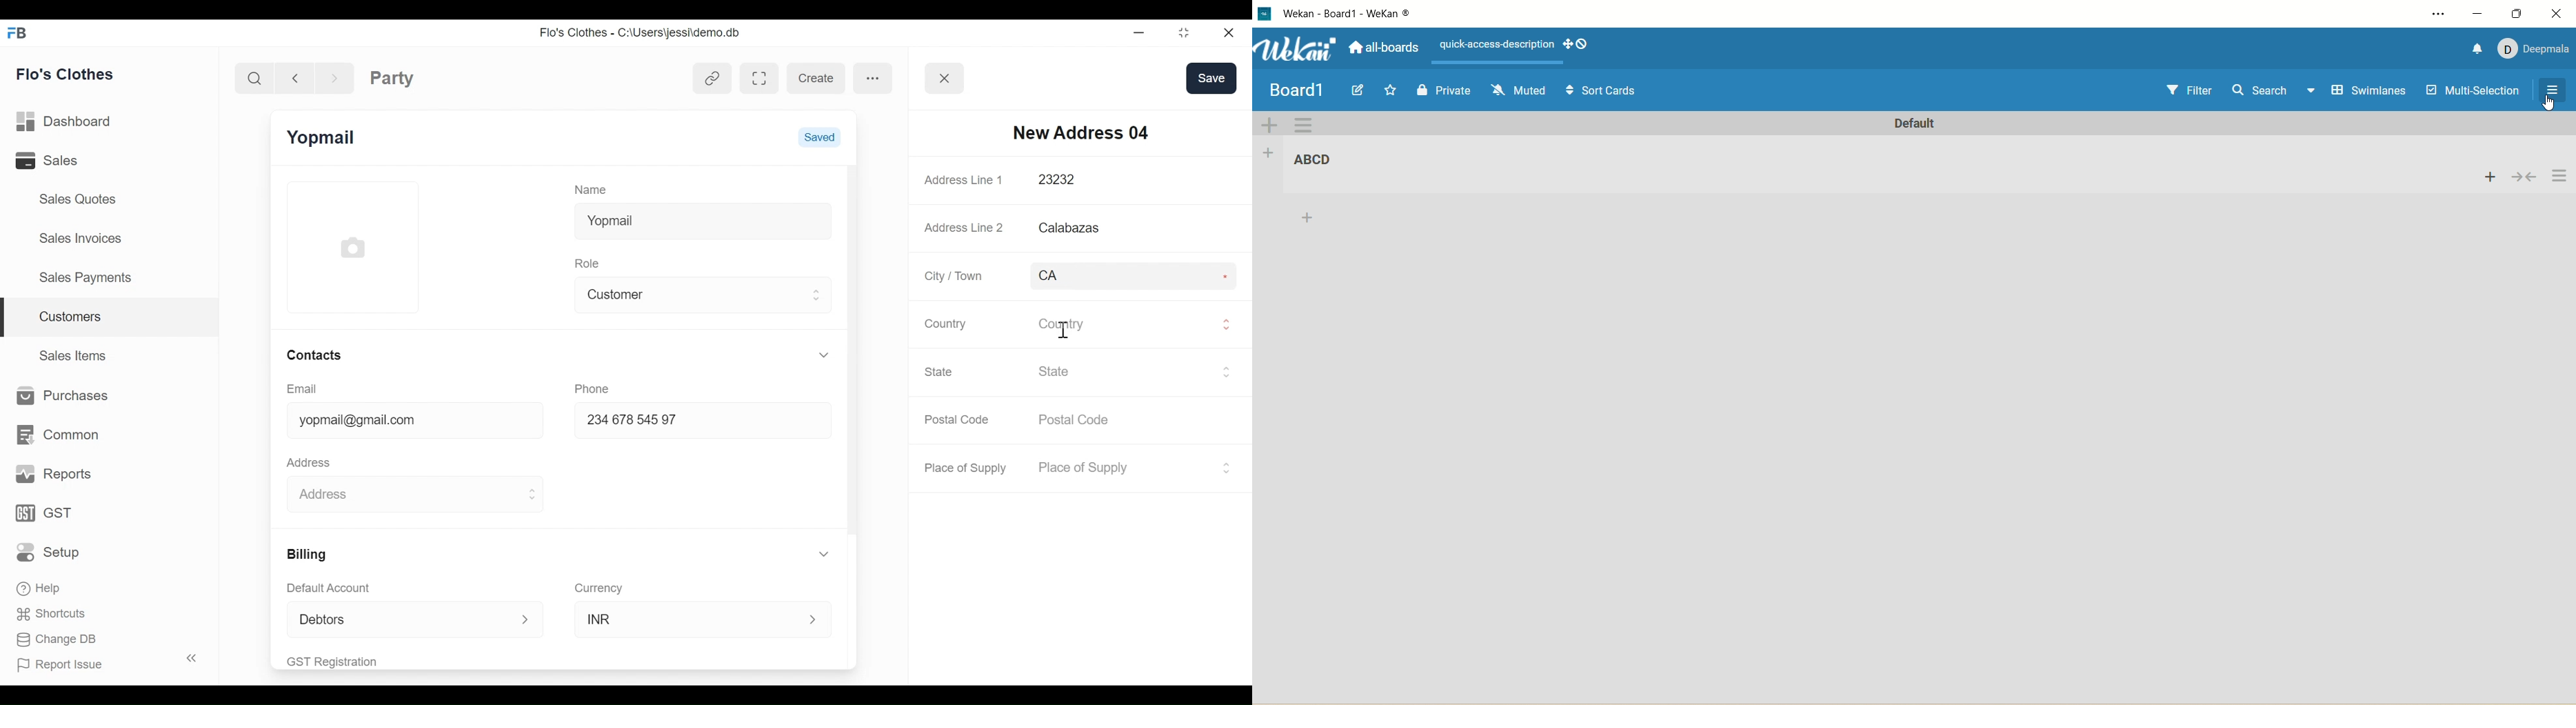 The width and height of the screenshot is (2576, 728). Describe the element at coordinates (57, 641) in the screenshot. I see `Change DB` at that location.